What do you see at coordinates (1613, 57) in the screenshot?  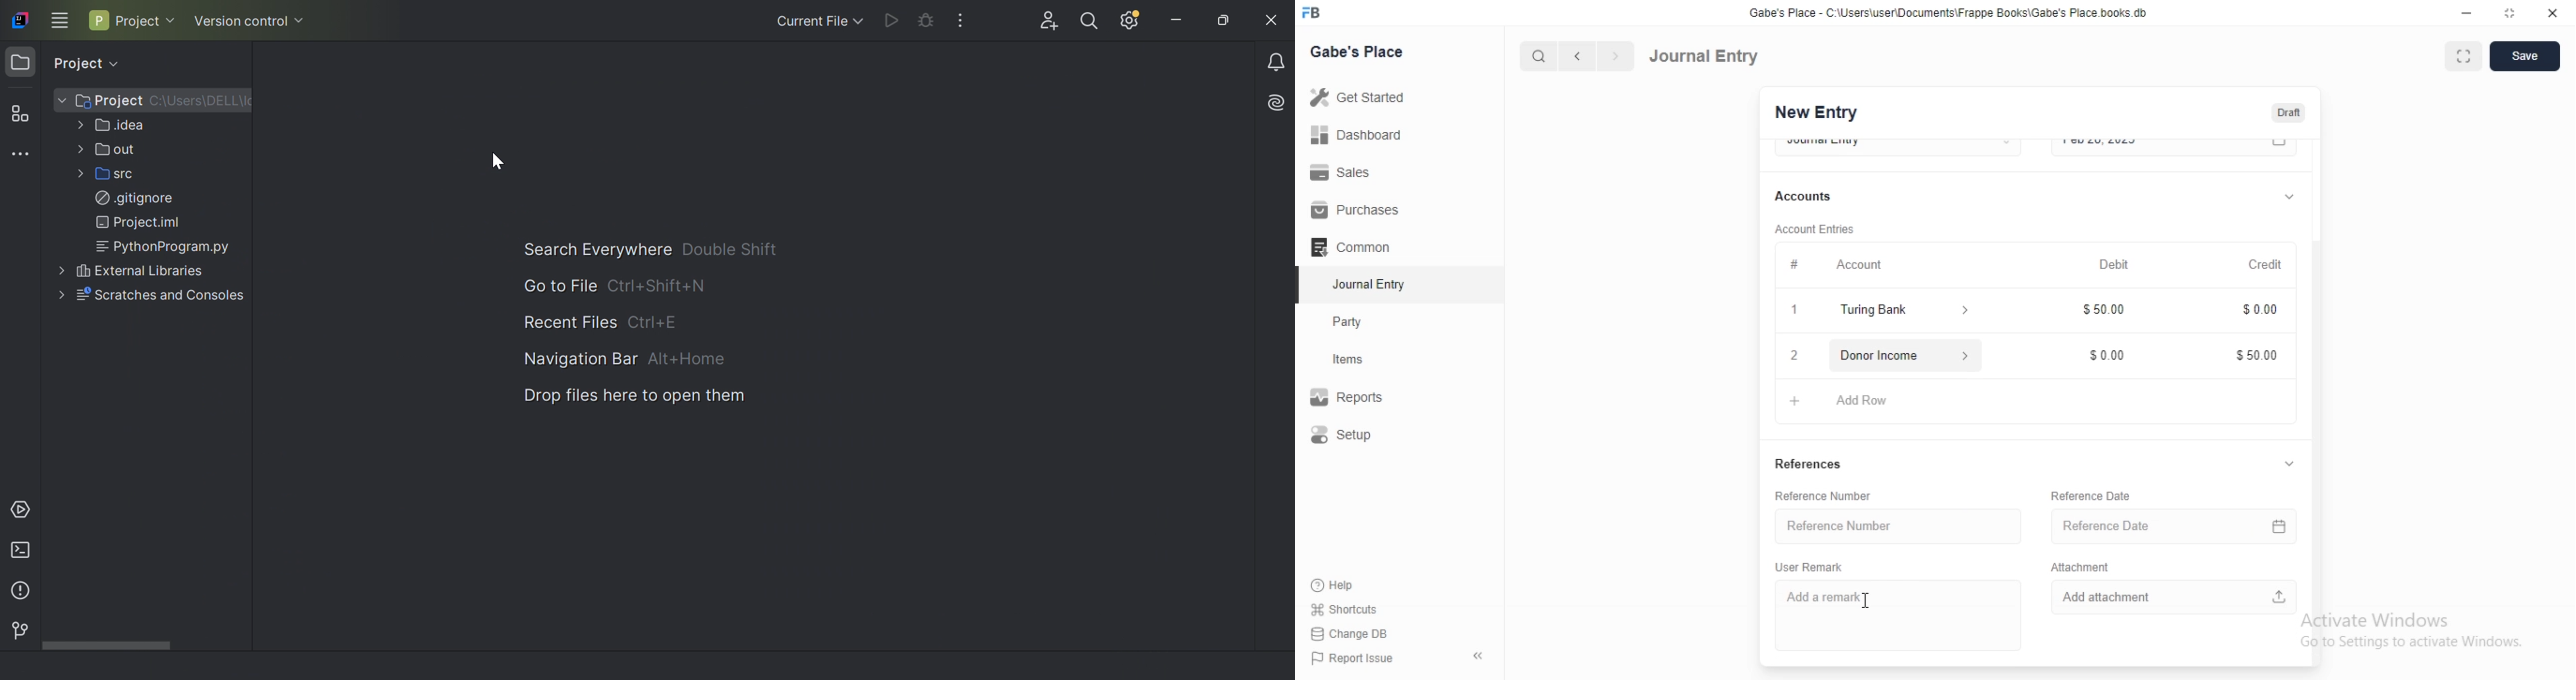 I see `next` at bounding box center [1613, 57].